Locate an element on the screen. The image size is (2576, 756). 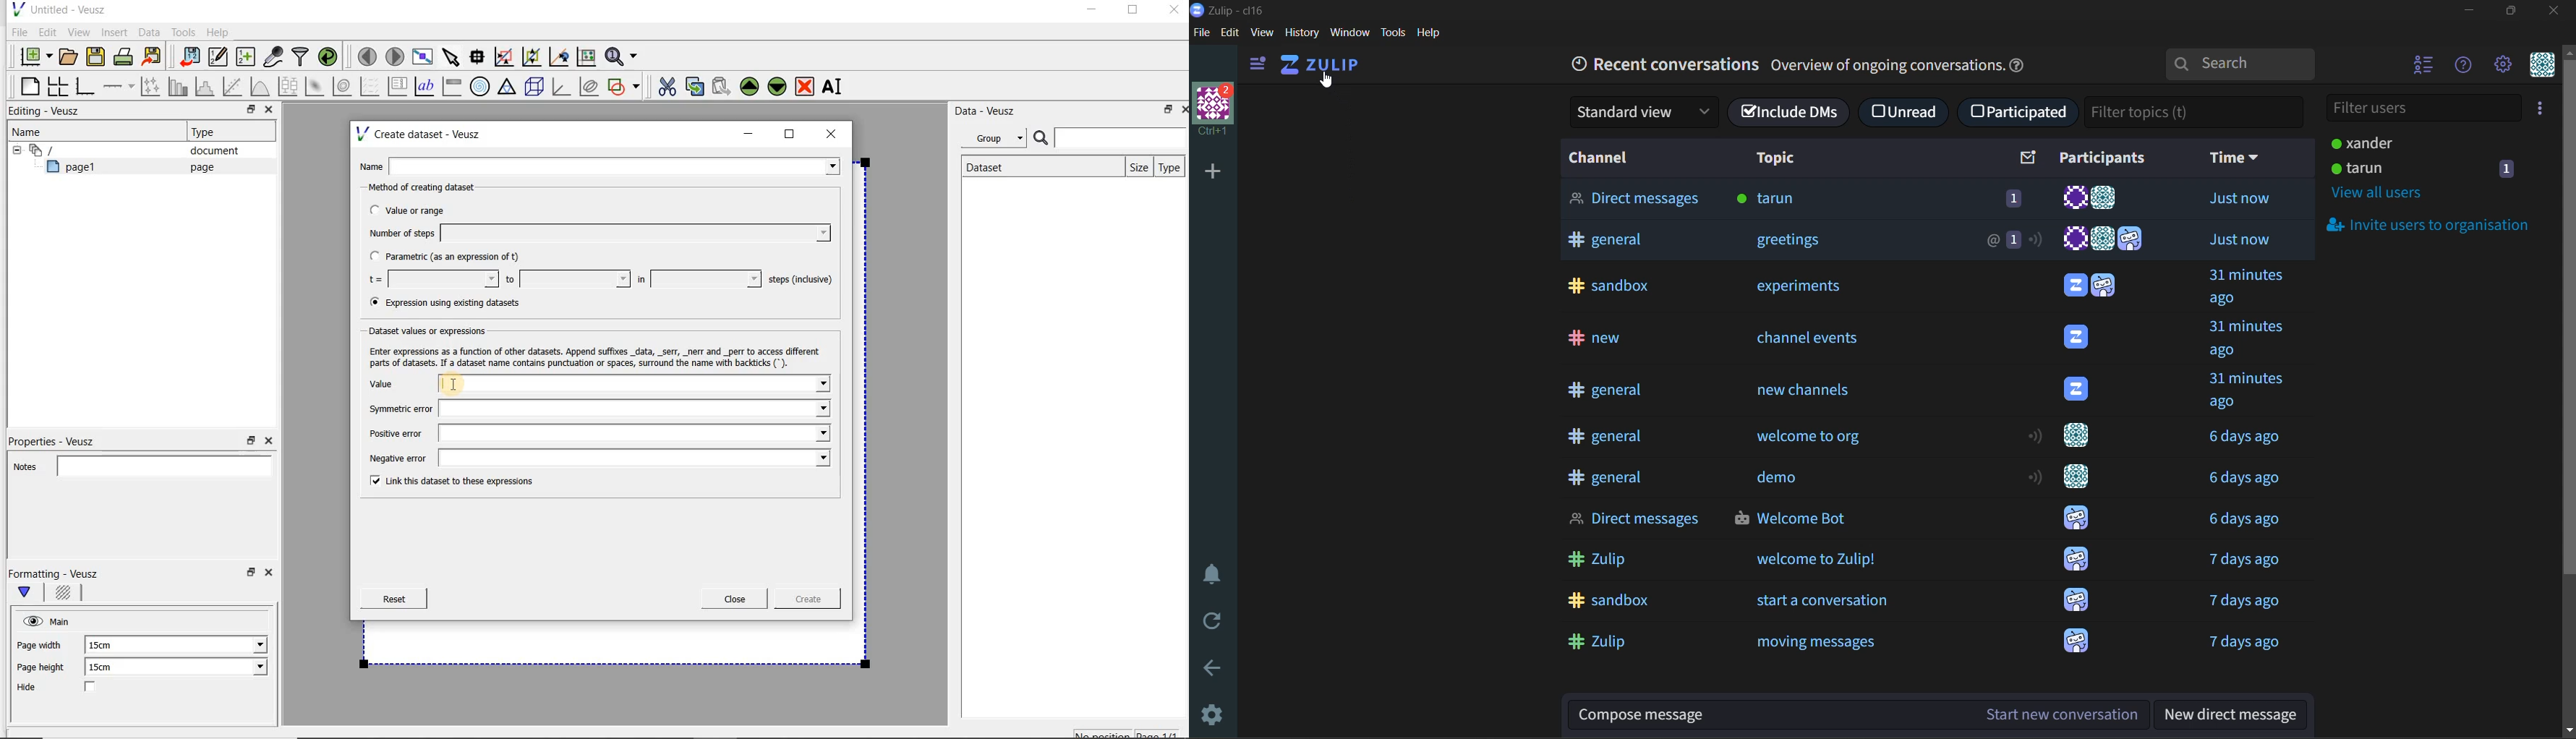
new direct message is located at coordinates (2227, 717).